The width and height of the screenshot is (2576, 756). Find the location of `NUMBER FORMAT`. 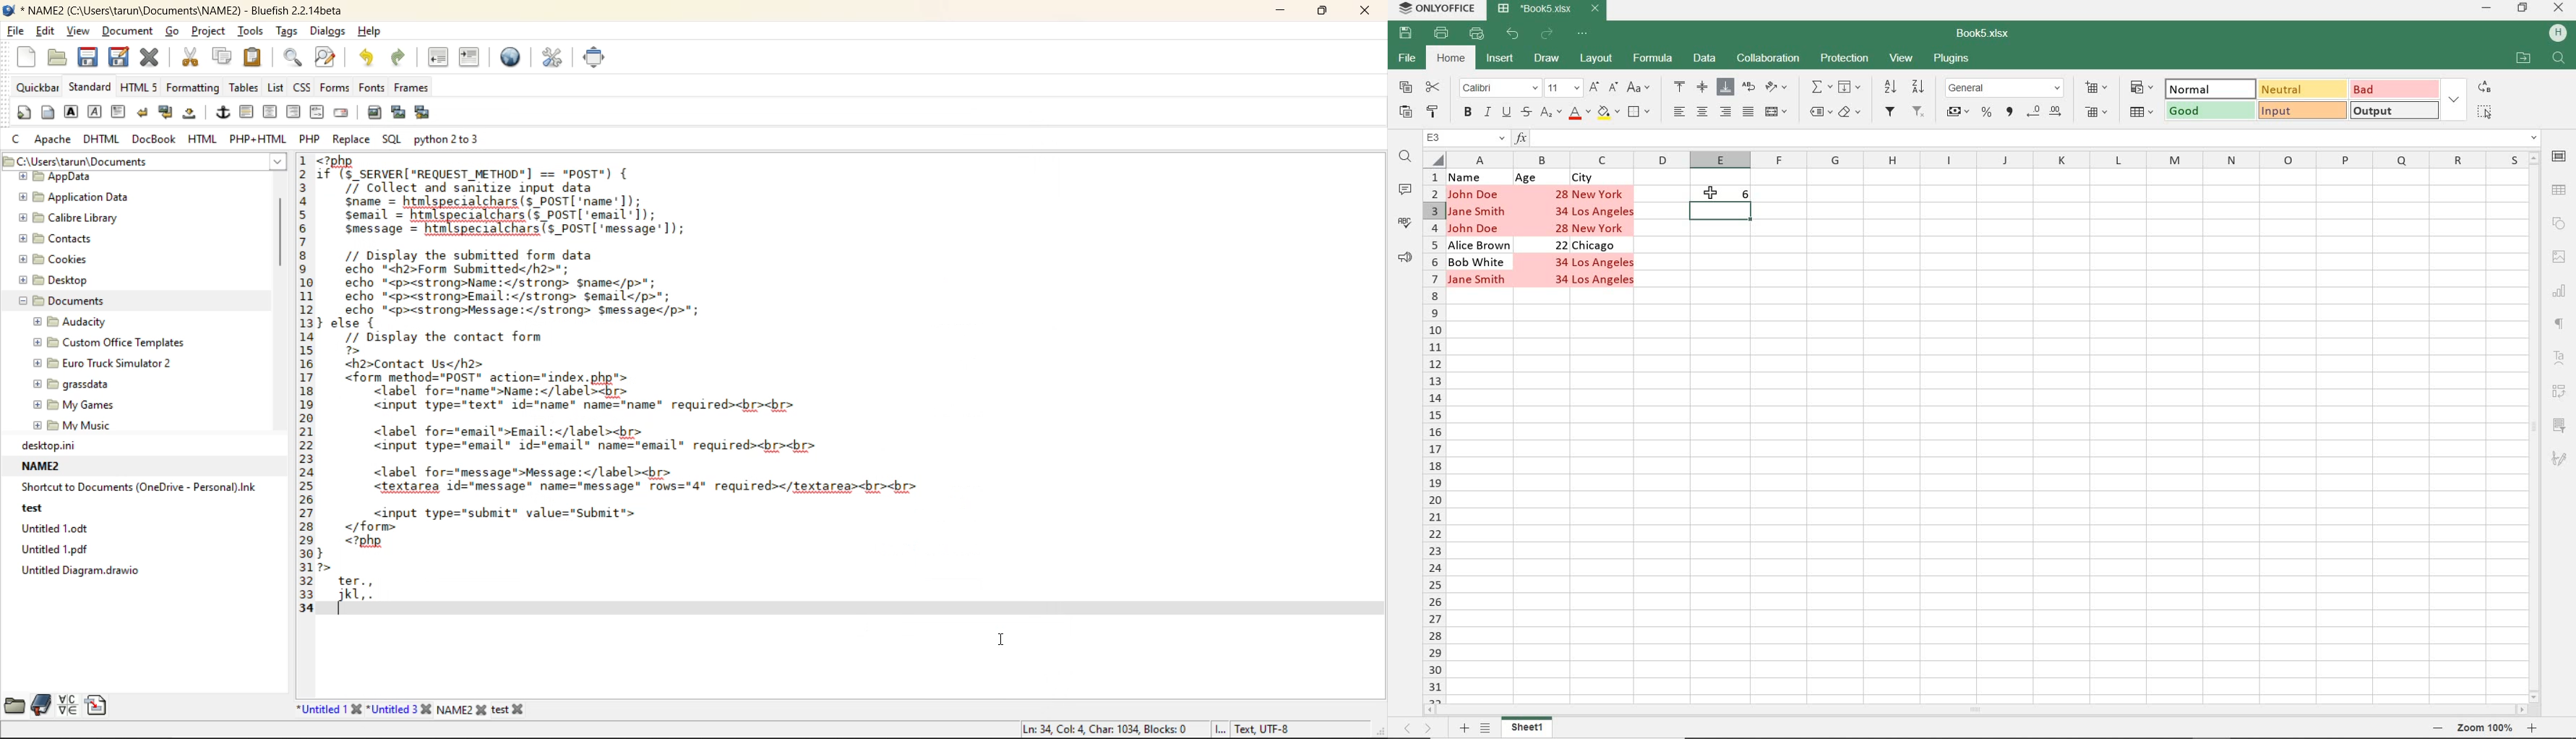

NUMBER FORMAT is located at coordinates (2005, 90).